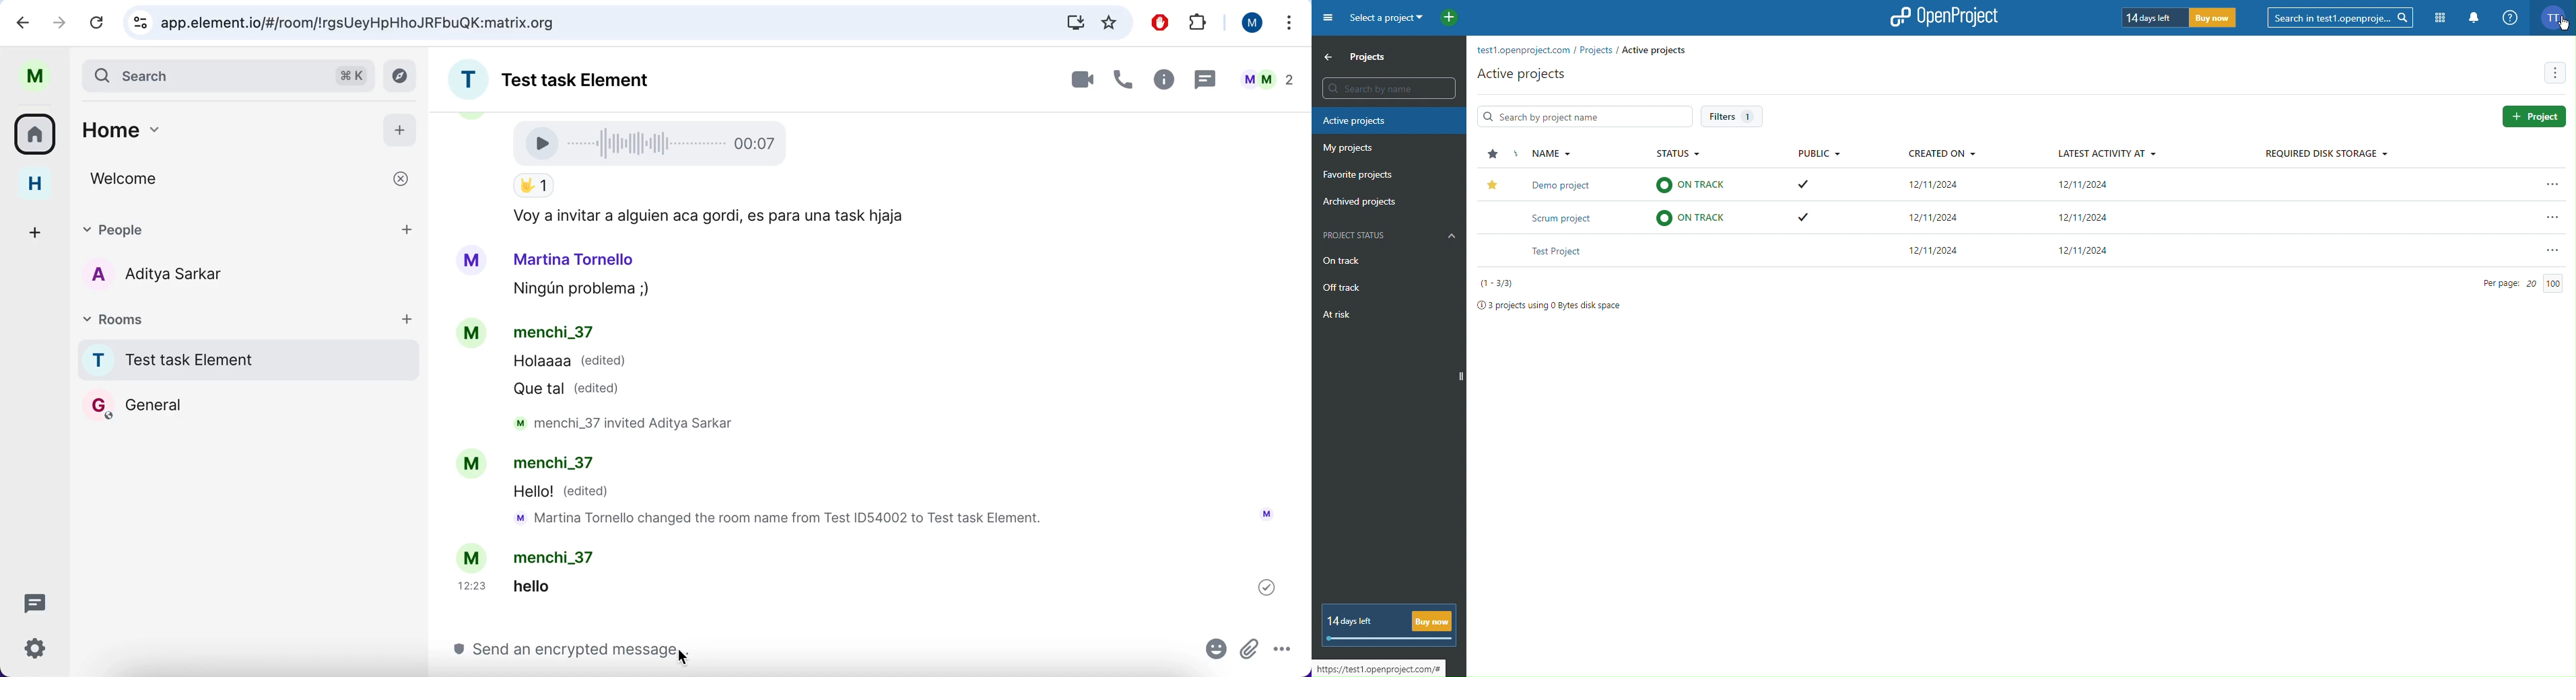  What do you see at coordinates (812, 653) in the screenshot?
I see `send message` at bounding box center [812, 653].